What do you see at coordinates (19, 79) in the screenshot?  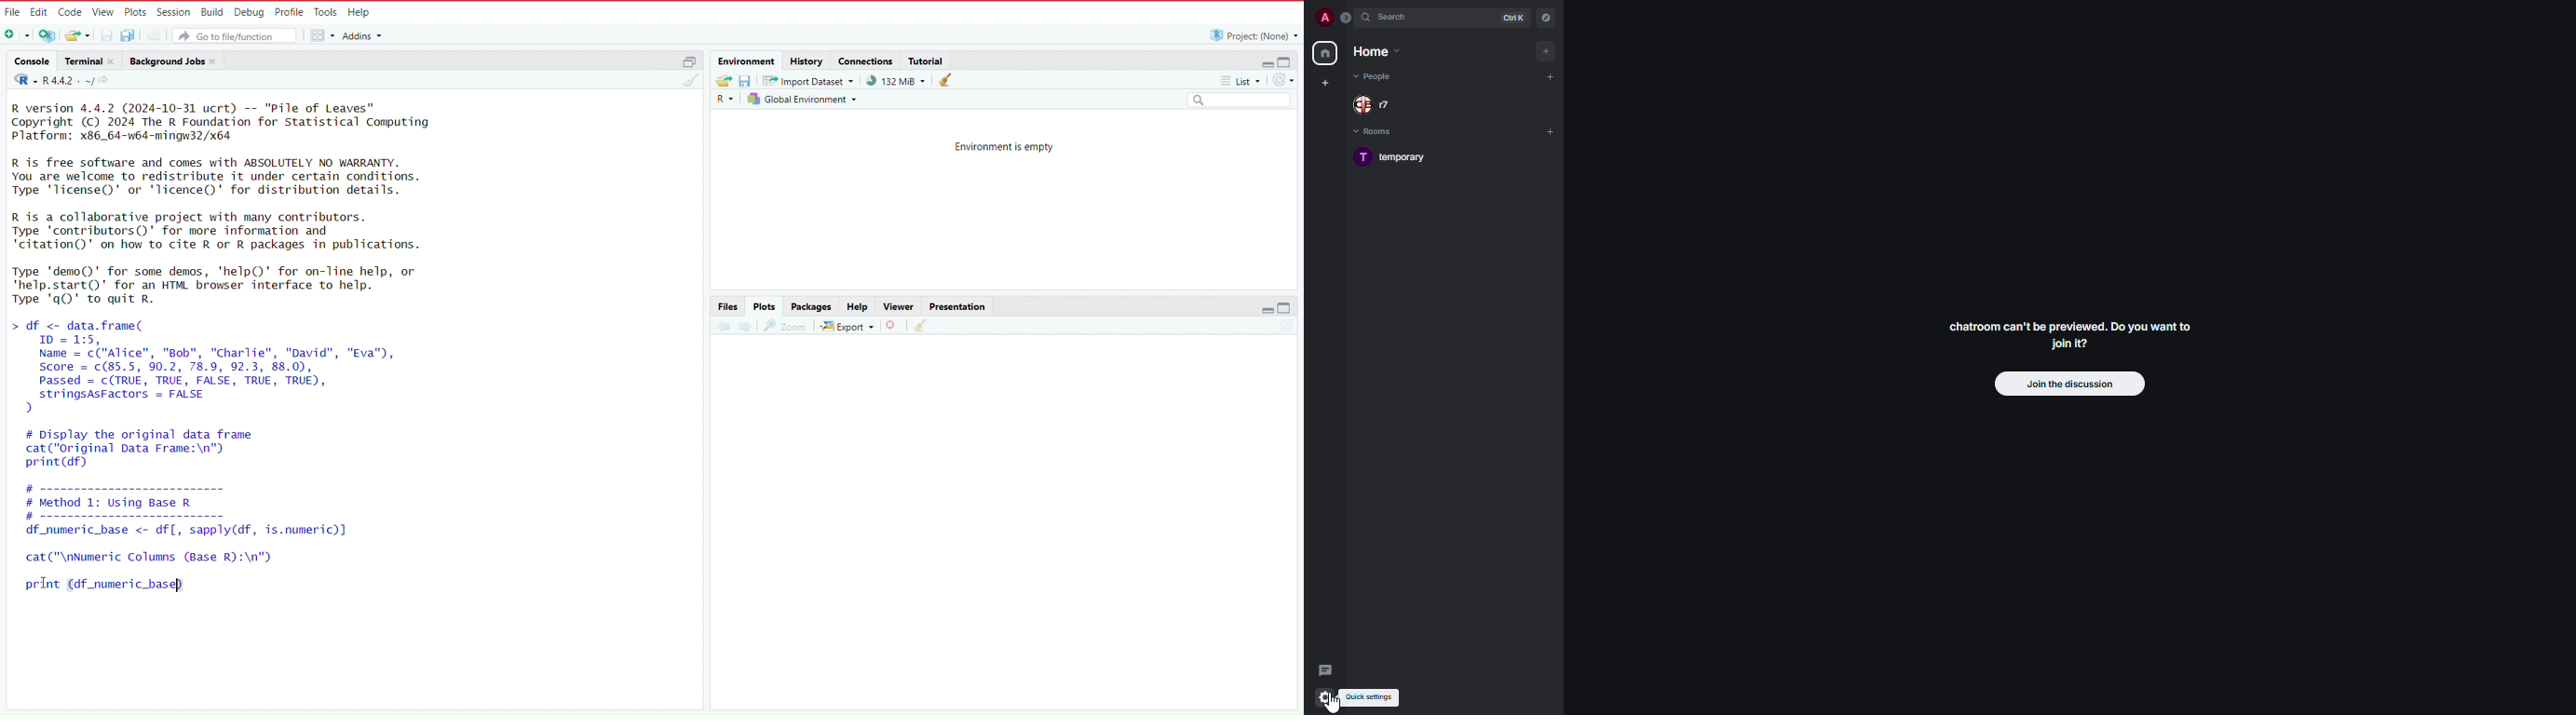 I see `language select` at bounding box center [19, 79].